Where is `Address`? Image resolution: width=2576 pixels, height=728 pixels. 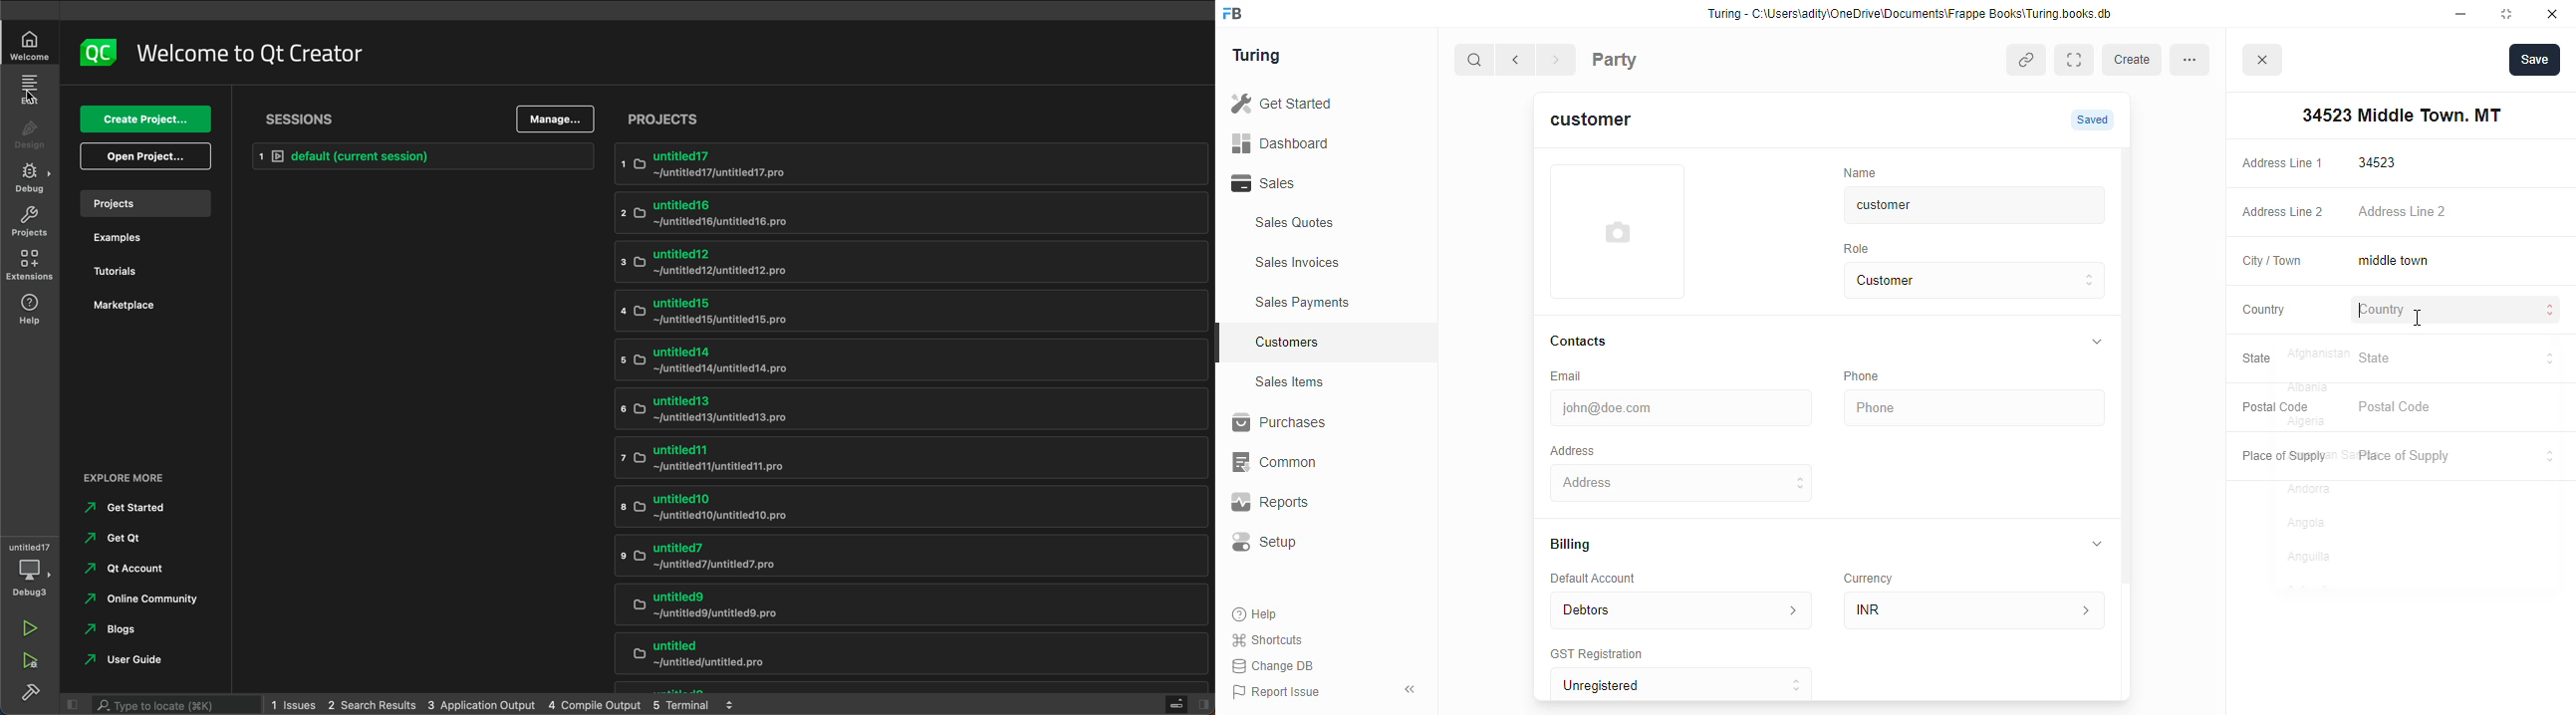
Address is located at coordinates (1586, 449).